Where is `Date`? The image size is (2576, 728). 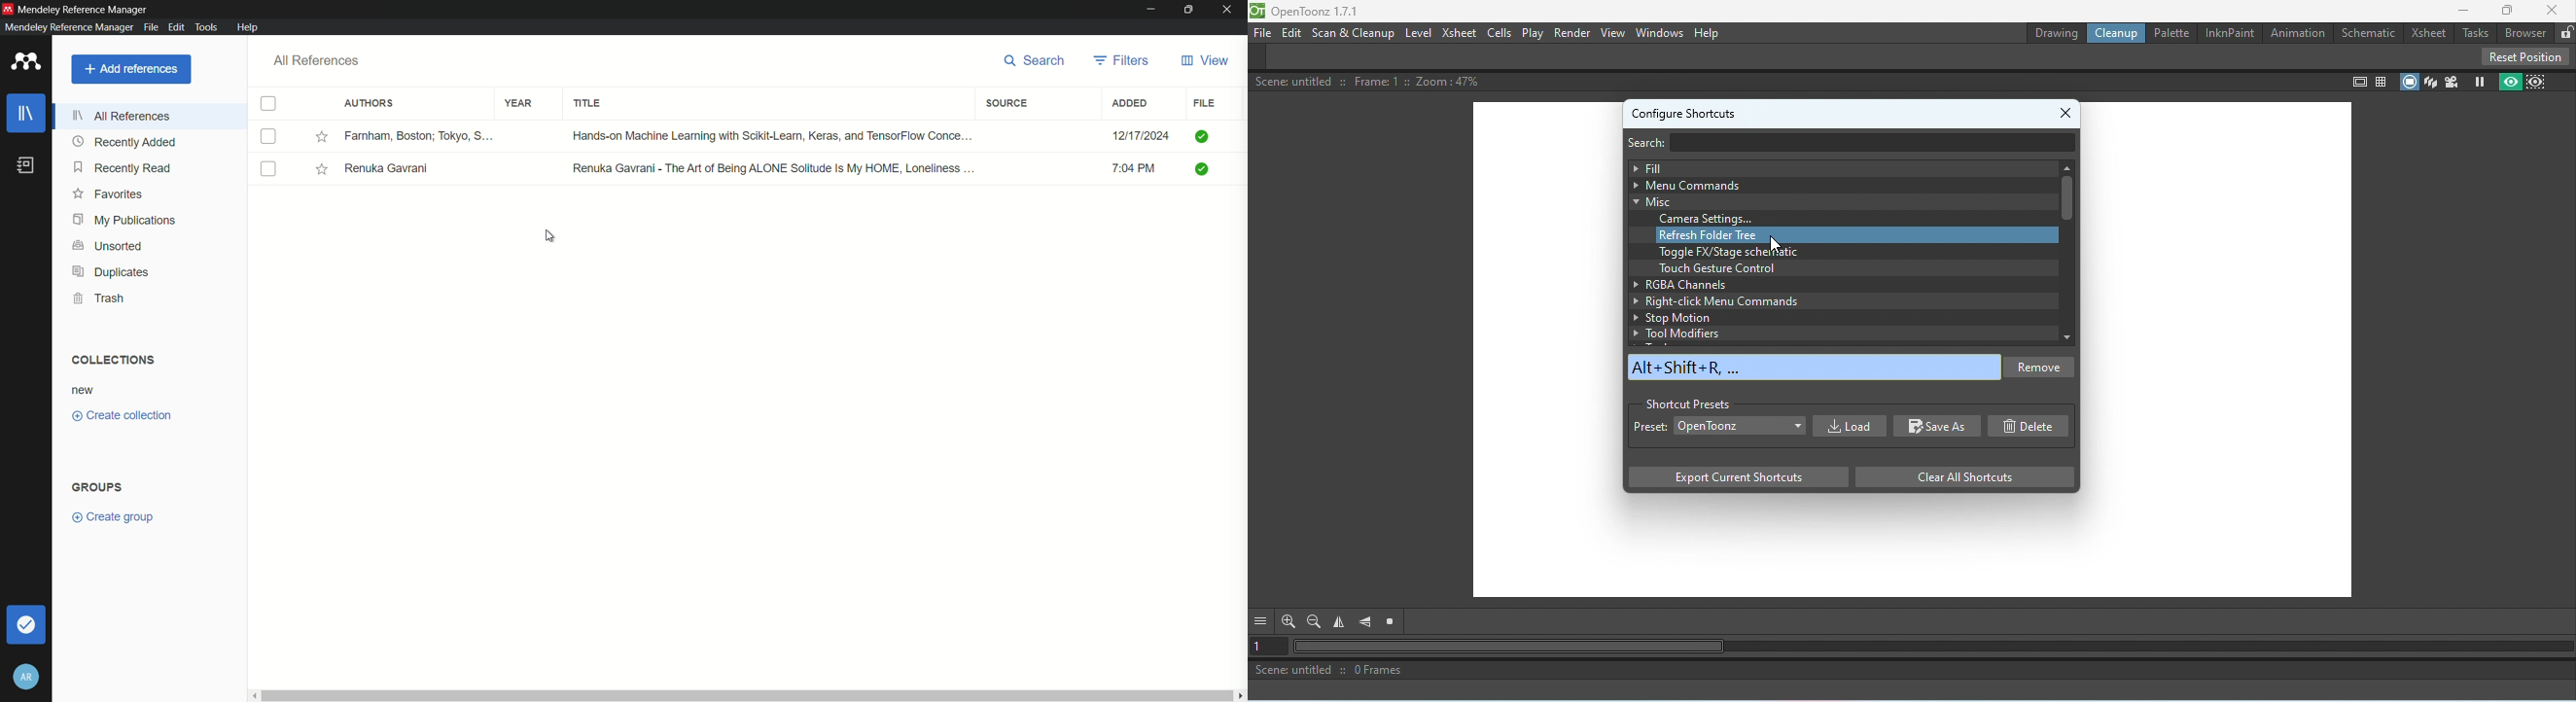
Date is located at coordinates (1125, 133).